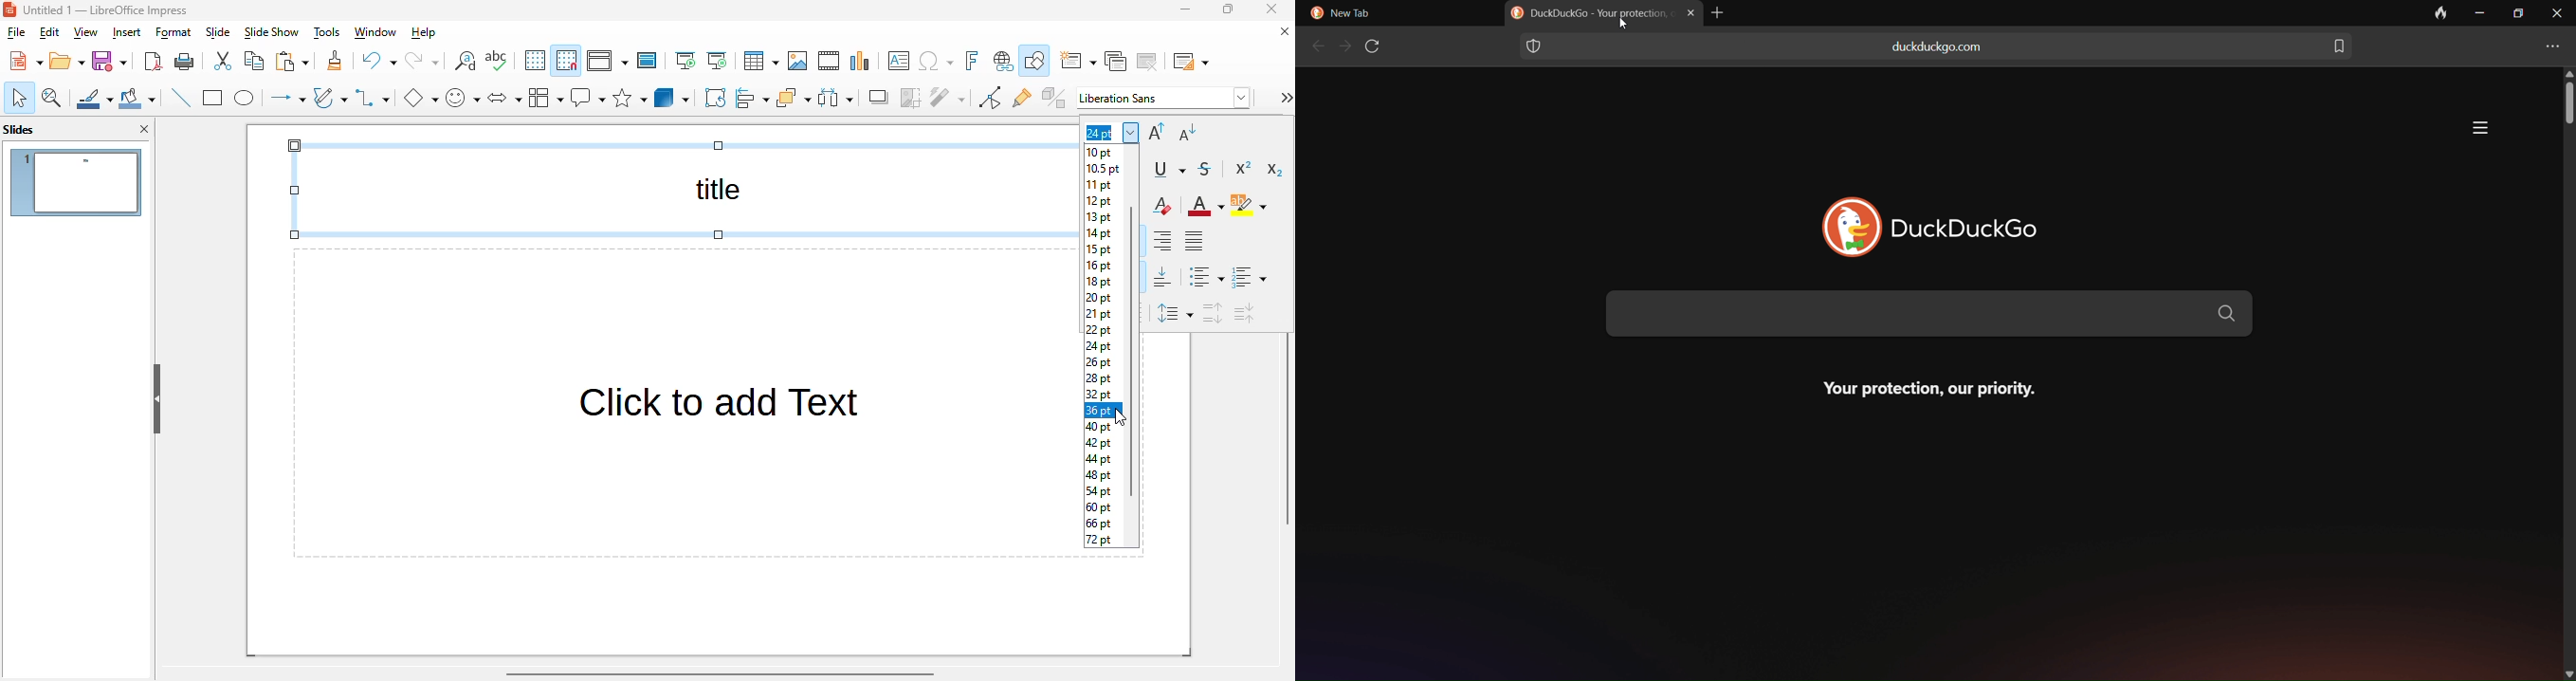 Image resolution: width=2576 pixels, height=700 pixels. Describe the element at coordinates (463, 98) in the screenshot. I see `symbol shapes` at that location.